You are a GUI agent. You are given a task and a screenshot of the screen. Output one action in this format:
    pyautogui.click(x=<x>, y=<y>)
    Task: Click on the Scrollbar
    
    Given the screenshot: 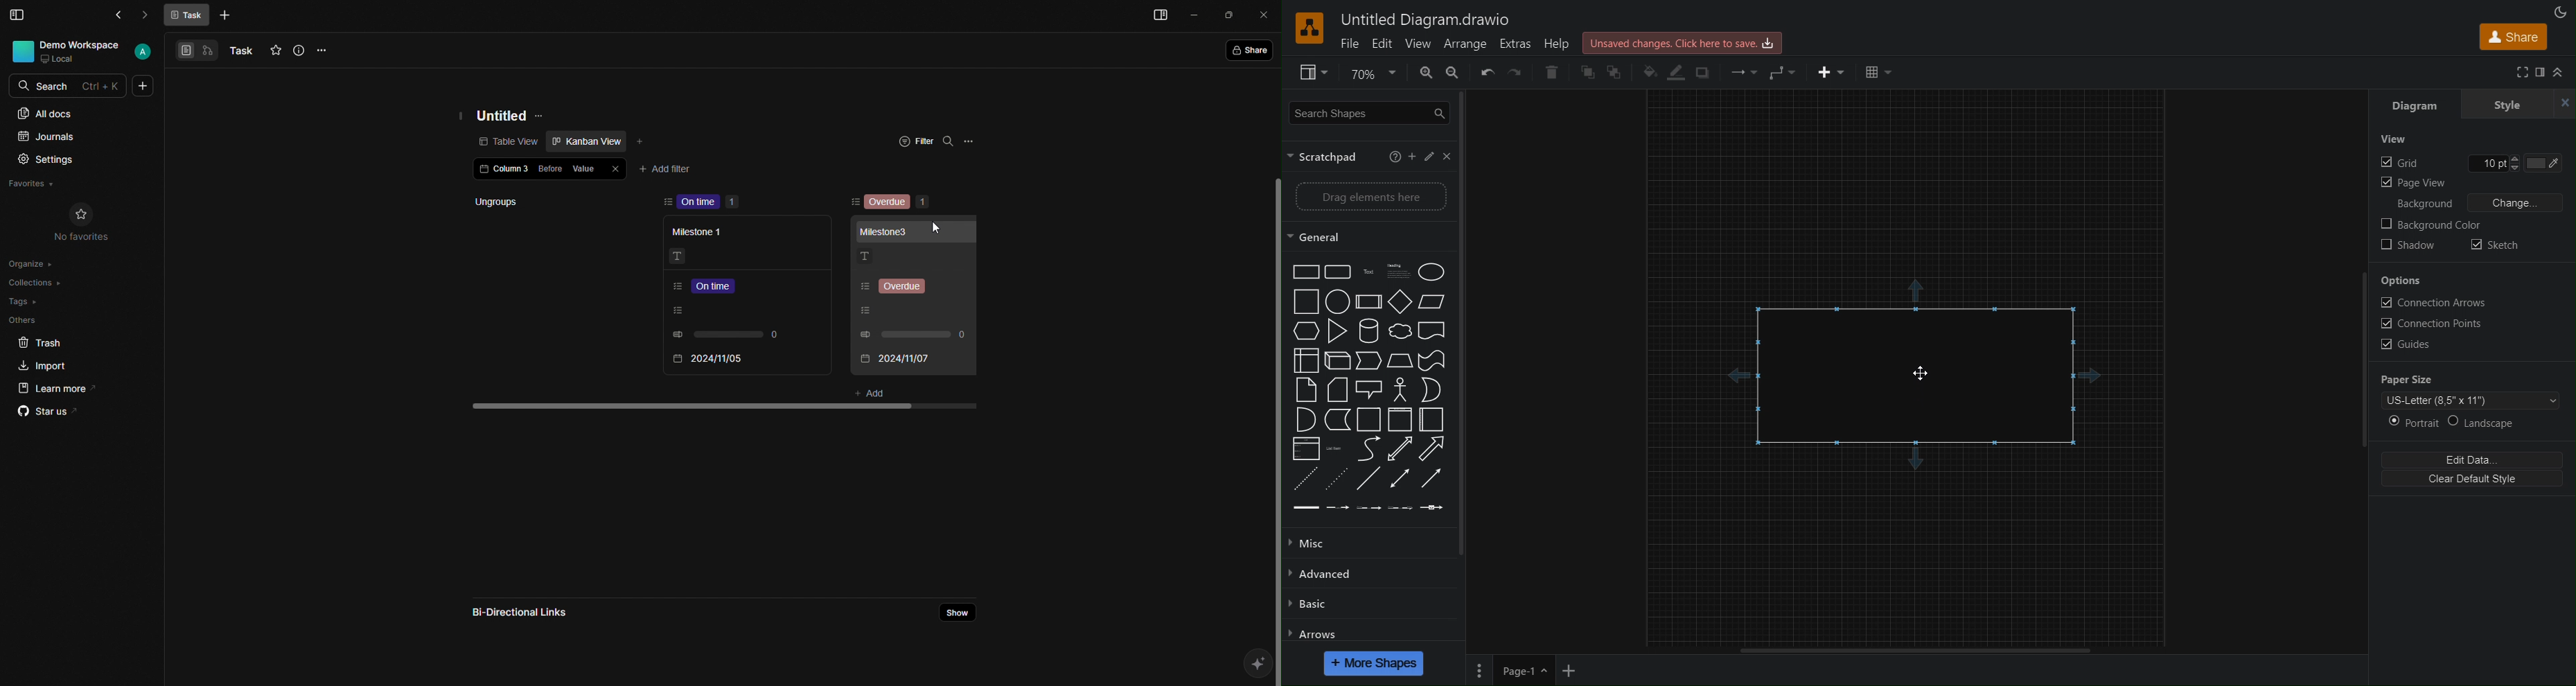 What is the action you would take?
    pyautogui.click(x=2361, y=360)
    